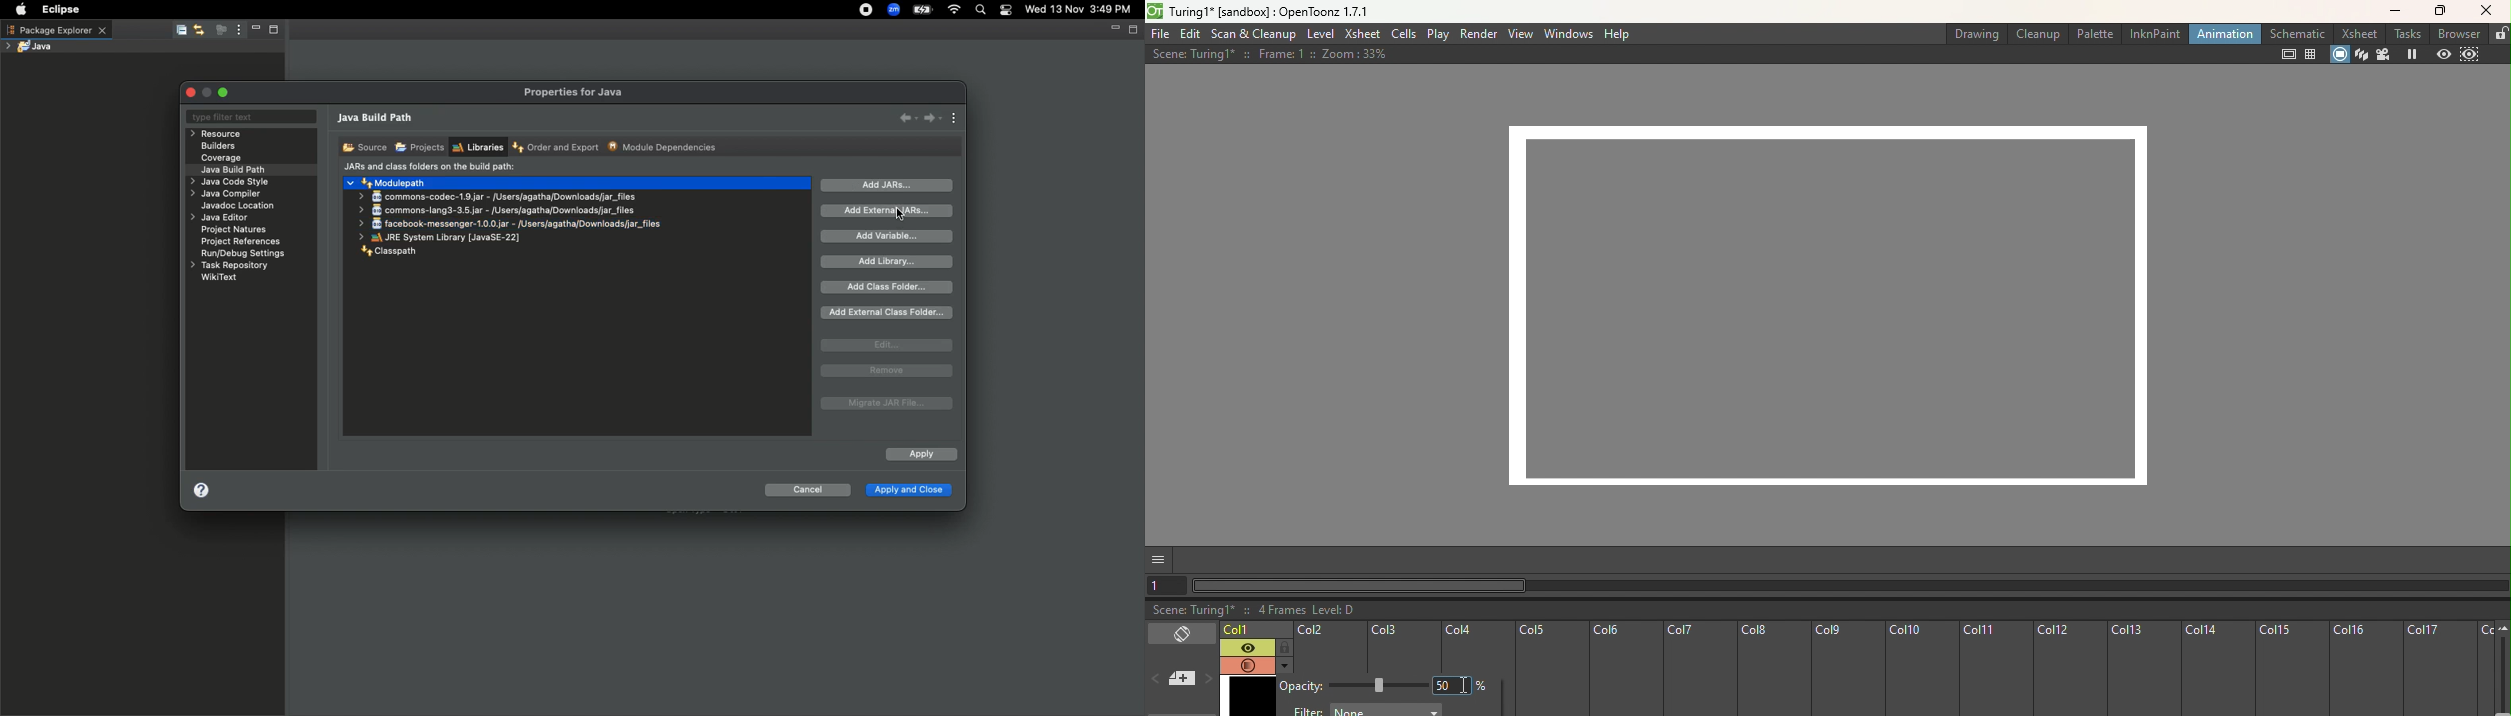  Describe the element at coordinates (222, 218) in the screenshot. I see `Java editor` at that location.